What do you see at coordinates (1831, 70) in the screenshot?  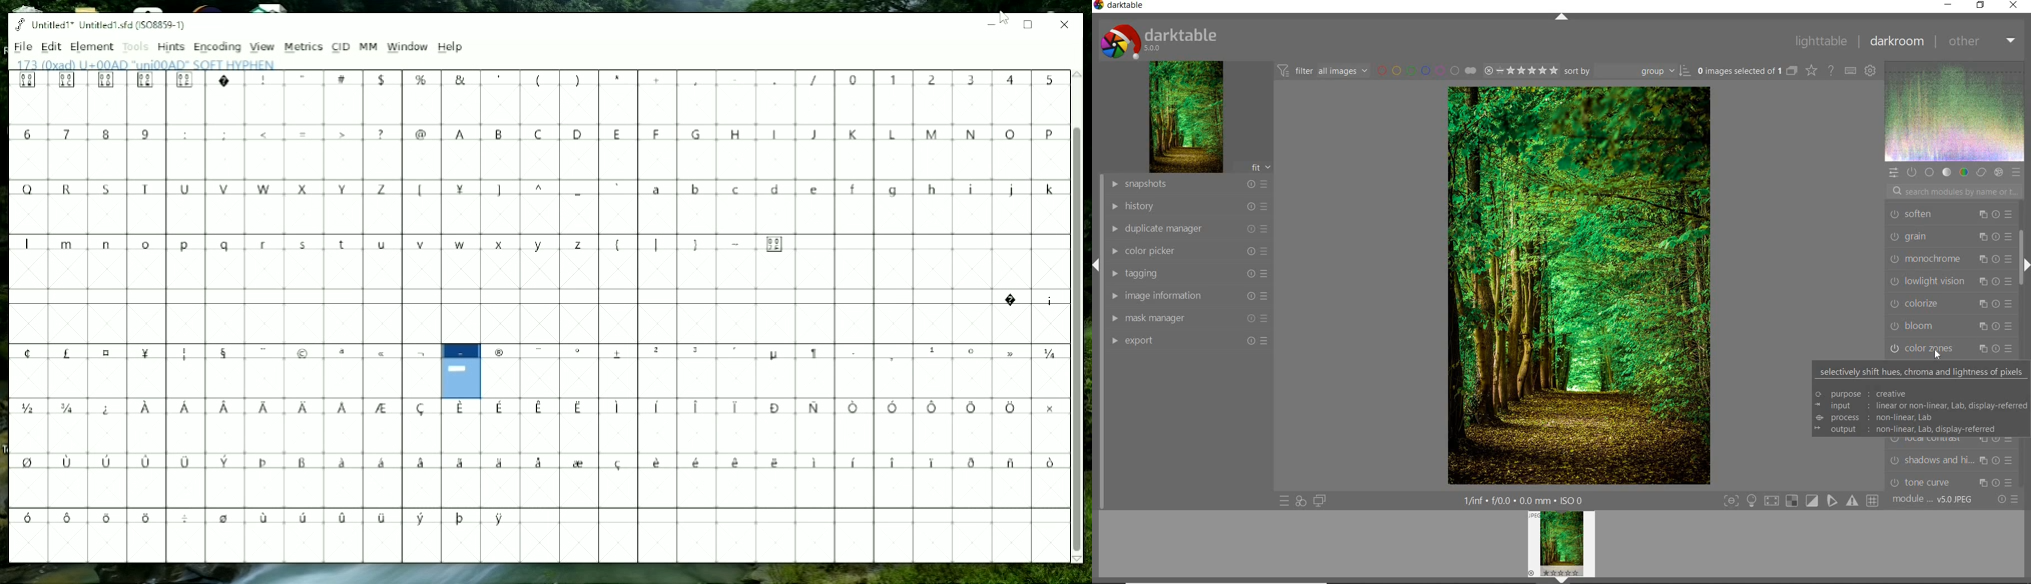 I see `ENABLE FOR ONLINE HELP` at bounding box center [1831, 70].